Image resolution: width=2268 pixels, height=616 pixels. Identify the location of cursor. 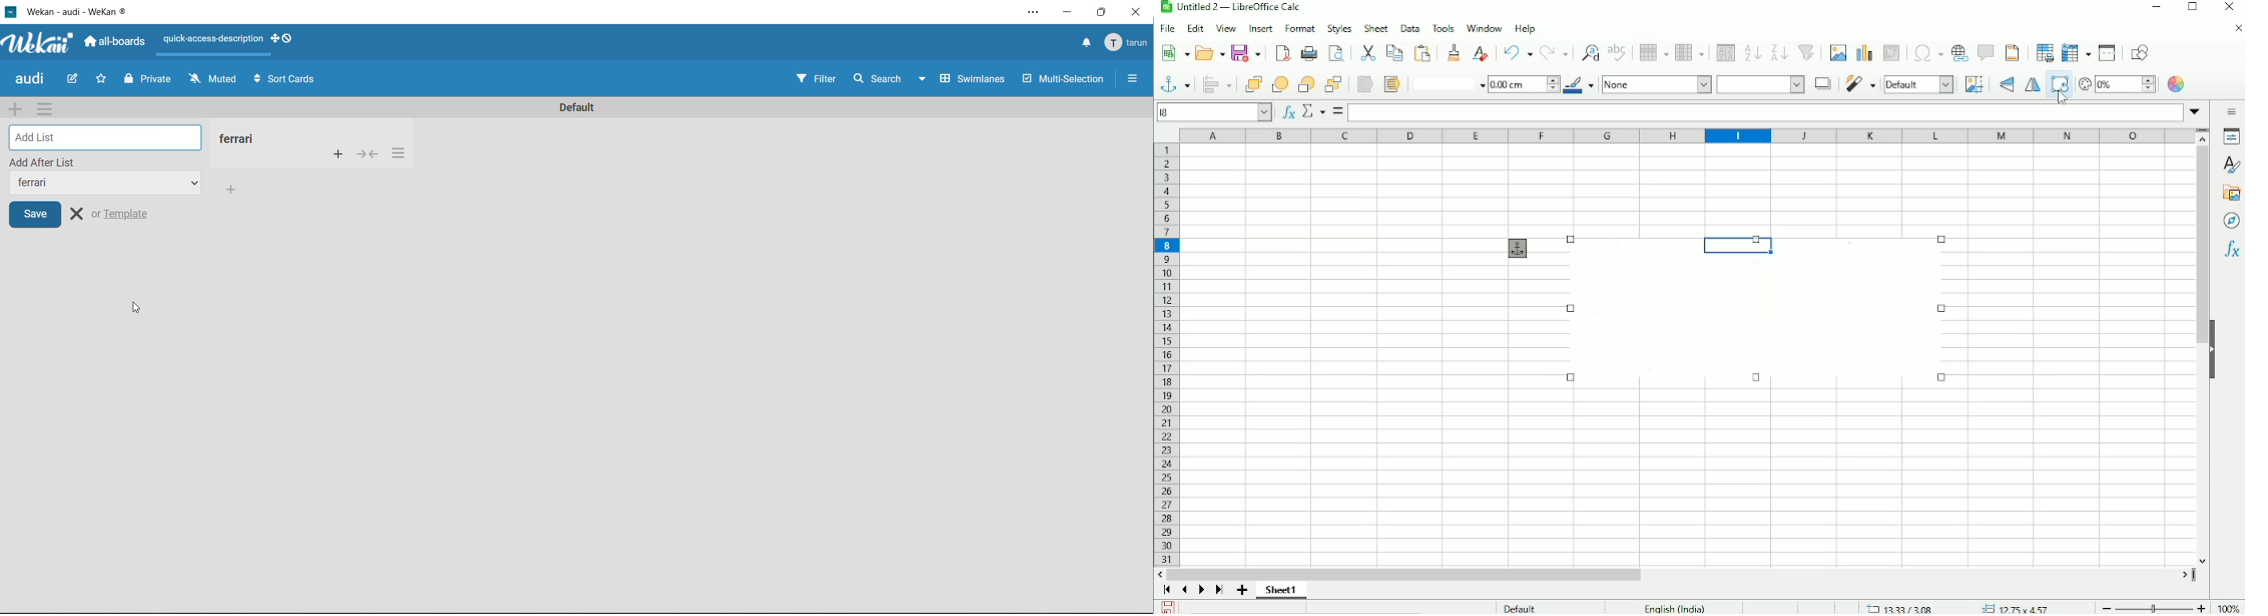
(2066, 98).